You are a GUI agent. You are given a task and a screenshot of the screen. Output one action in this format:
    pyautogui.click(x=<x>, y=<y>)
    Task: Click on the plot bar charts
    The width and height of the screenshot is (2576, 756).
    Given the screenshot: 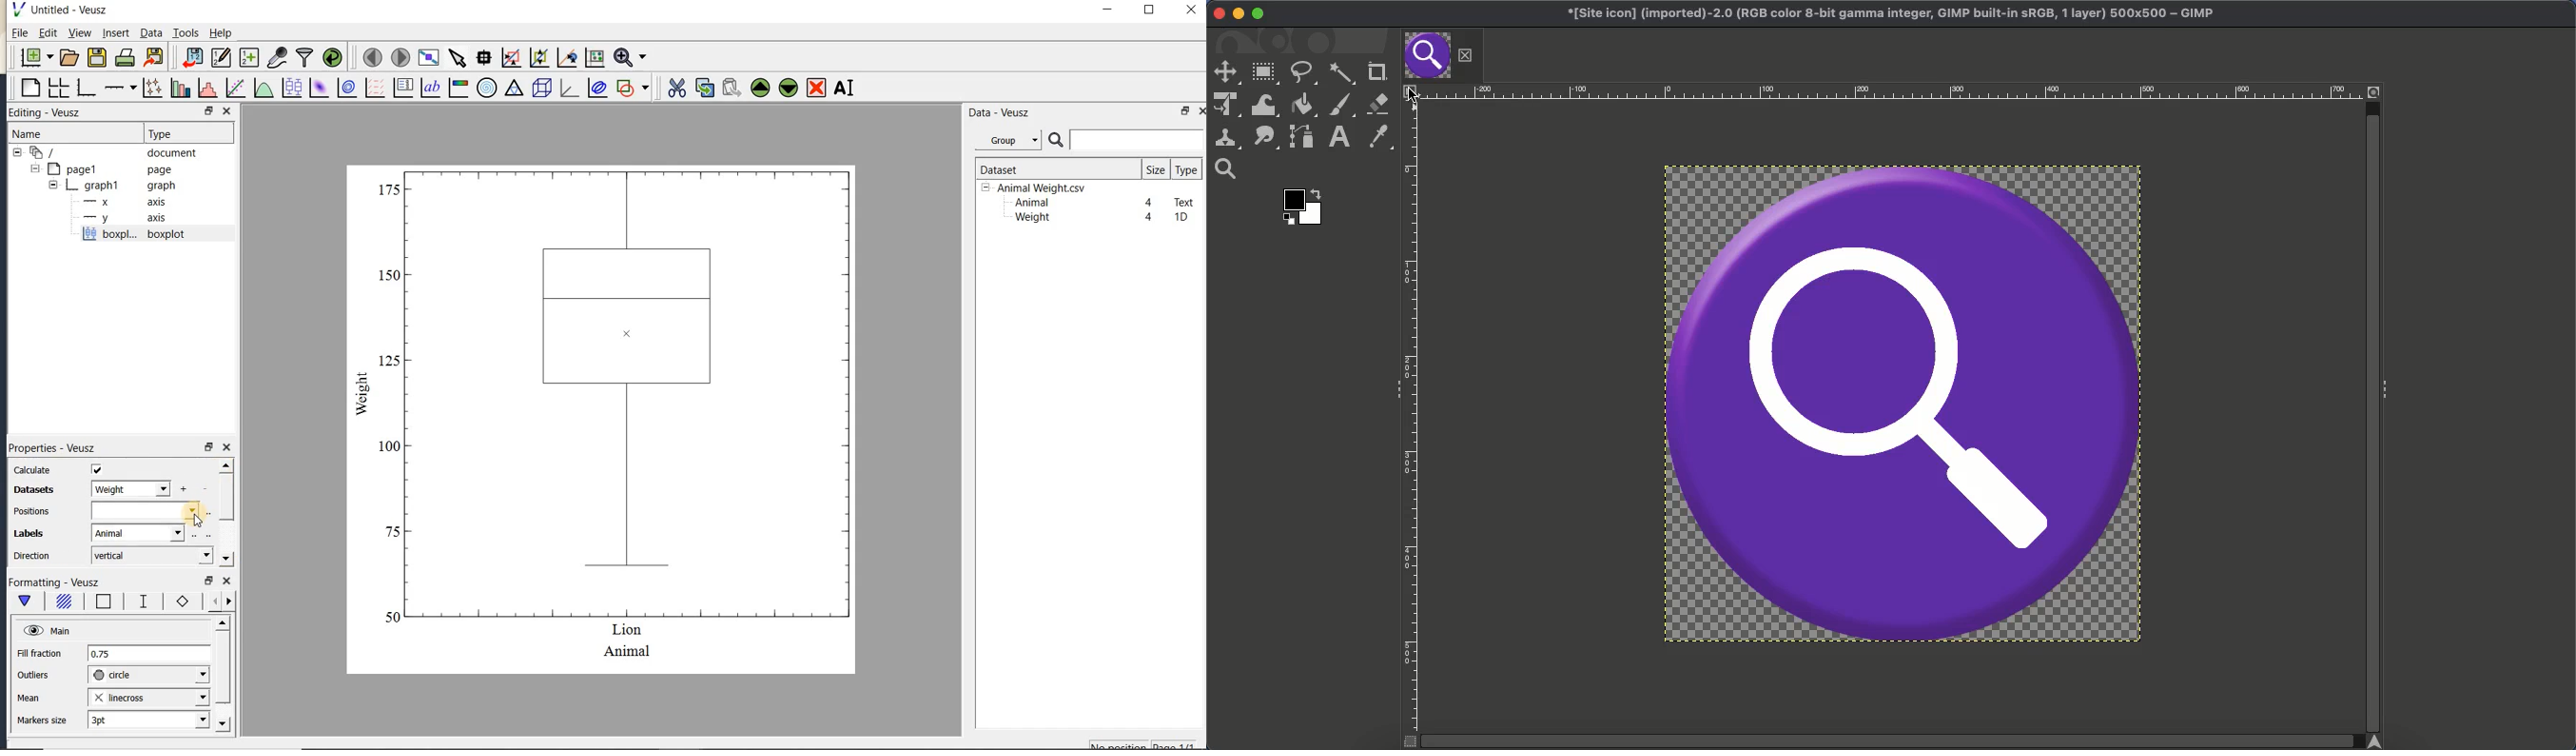 What is the action you would take?
    pyautogui.click(x=180, y=88)
    